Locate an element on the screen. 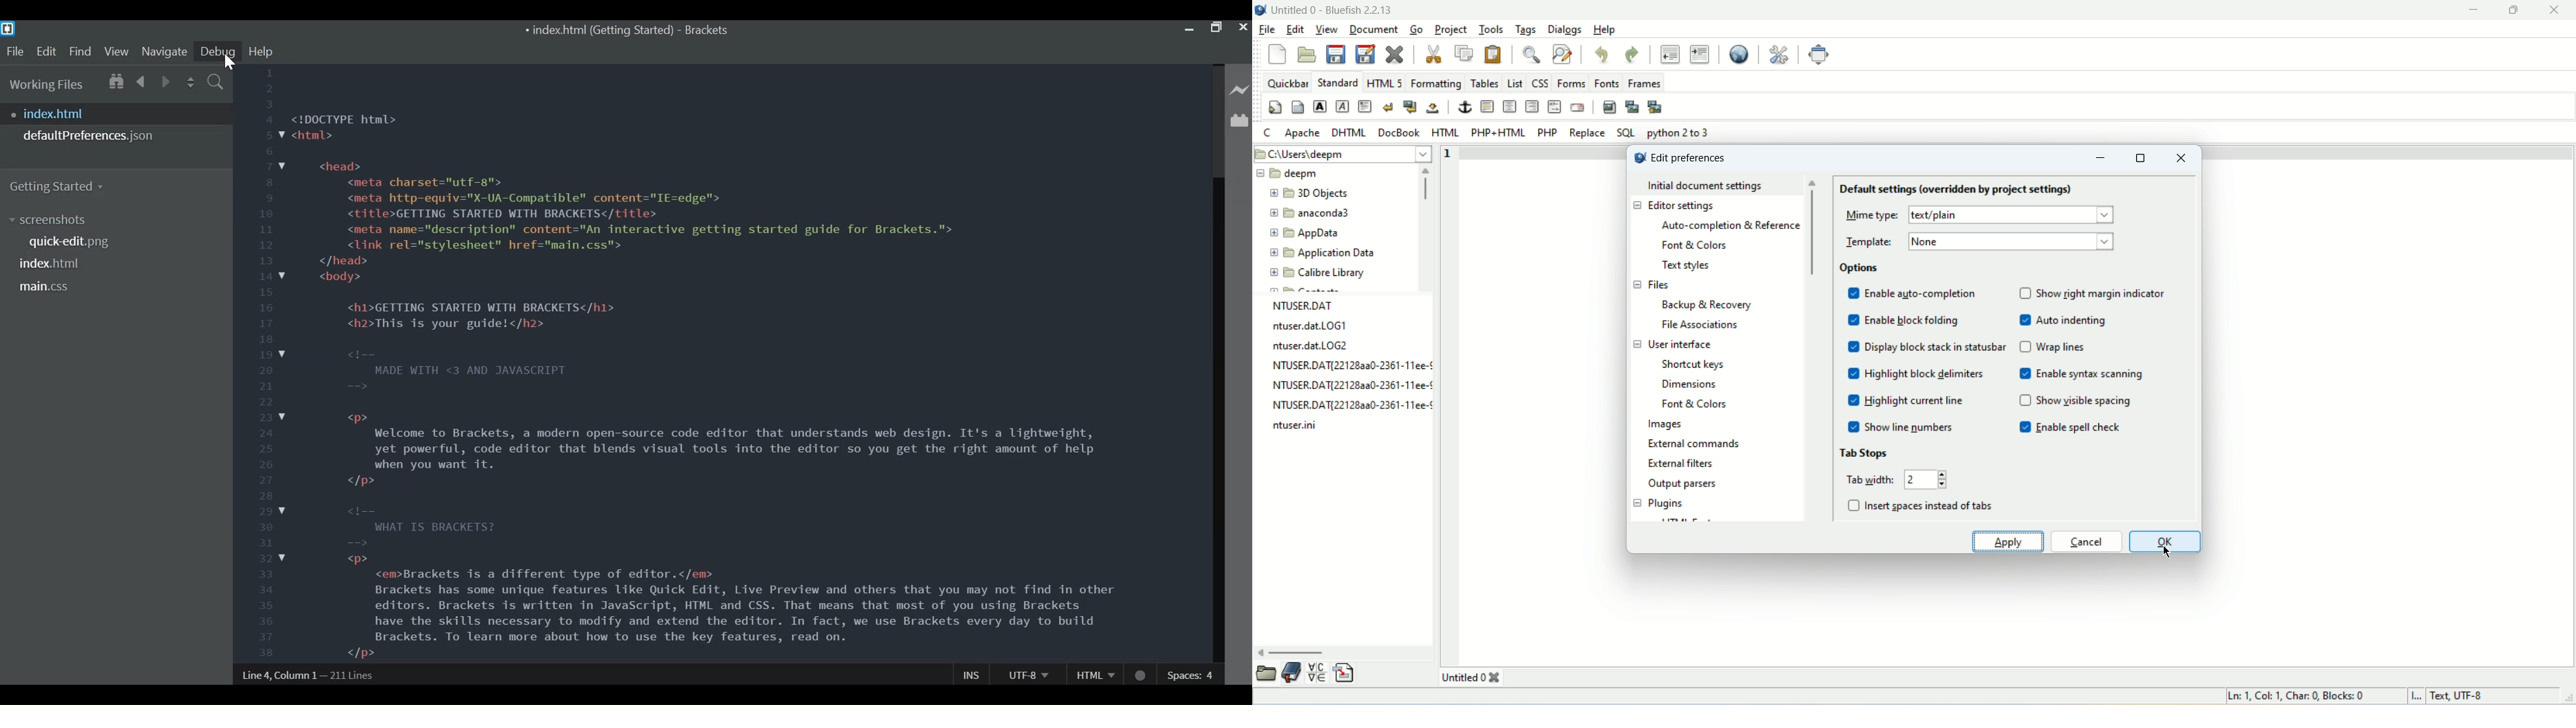 Image resolution: width=2576 pixels, height=728 pixels. HTML 5 is located at coordinates (1386, 83).